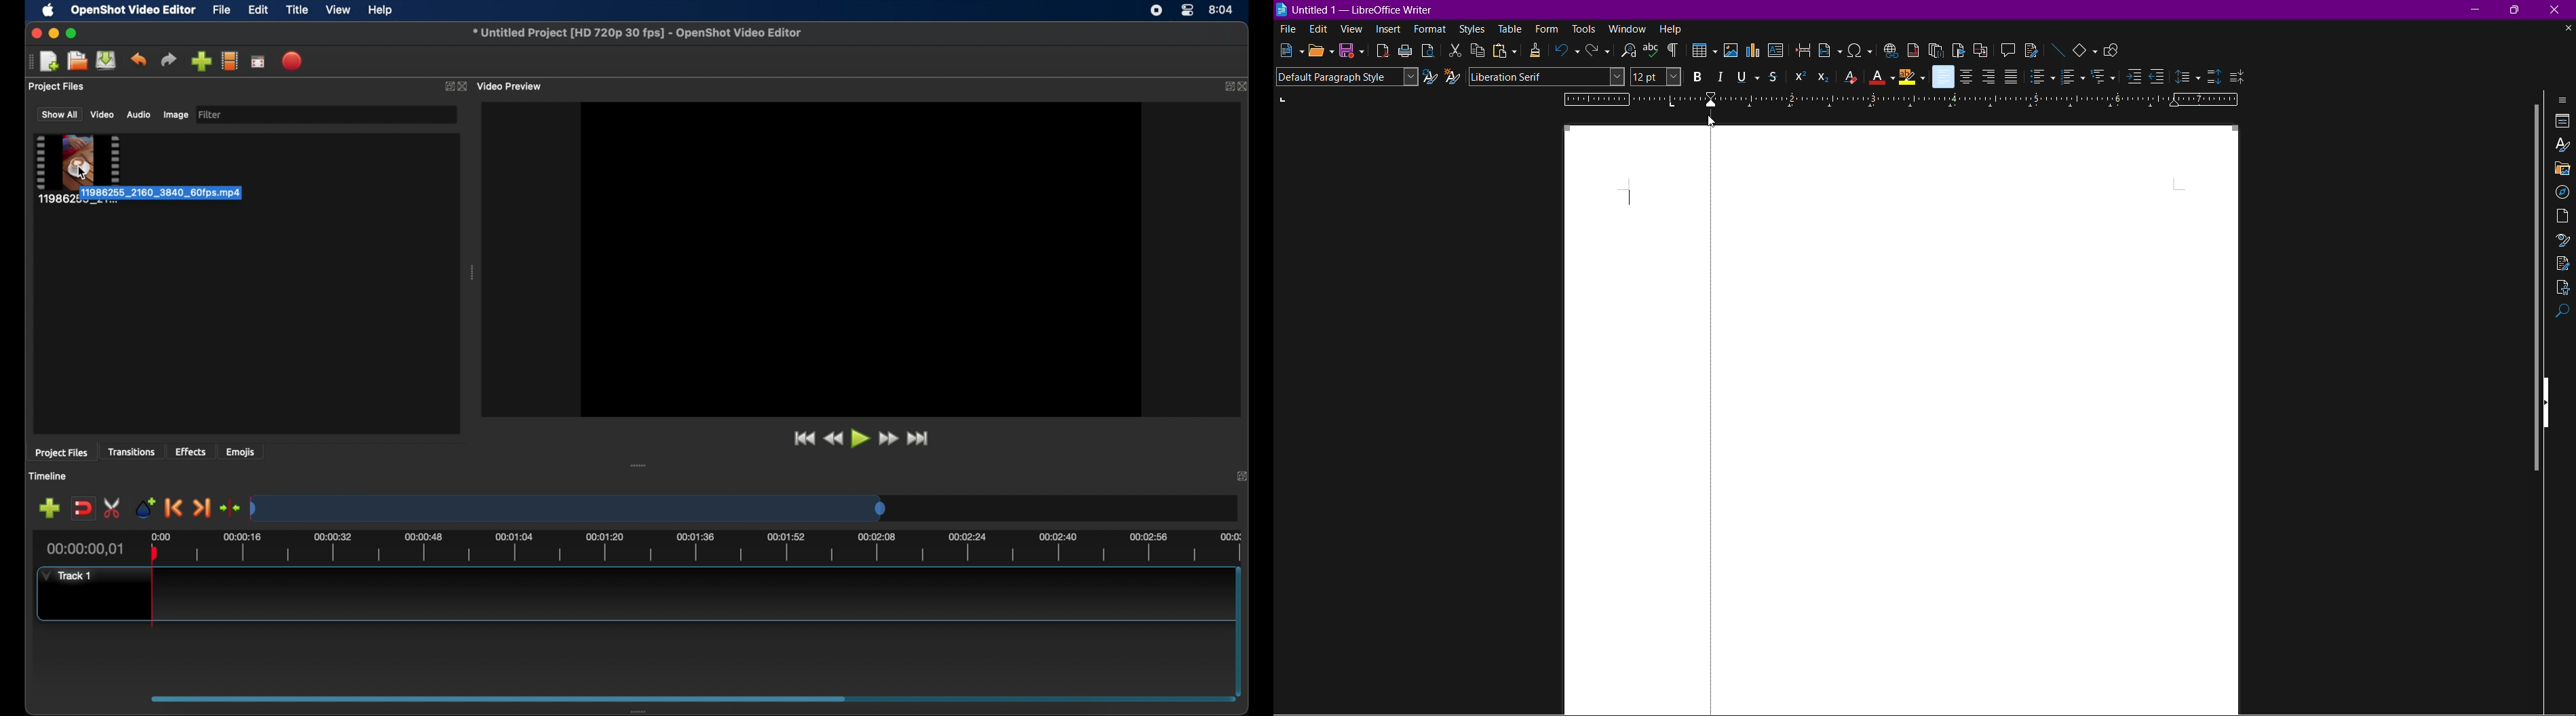  Describe the element at coordinates (1988, 76) in the screenshot. I see `Align Right` at that location.